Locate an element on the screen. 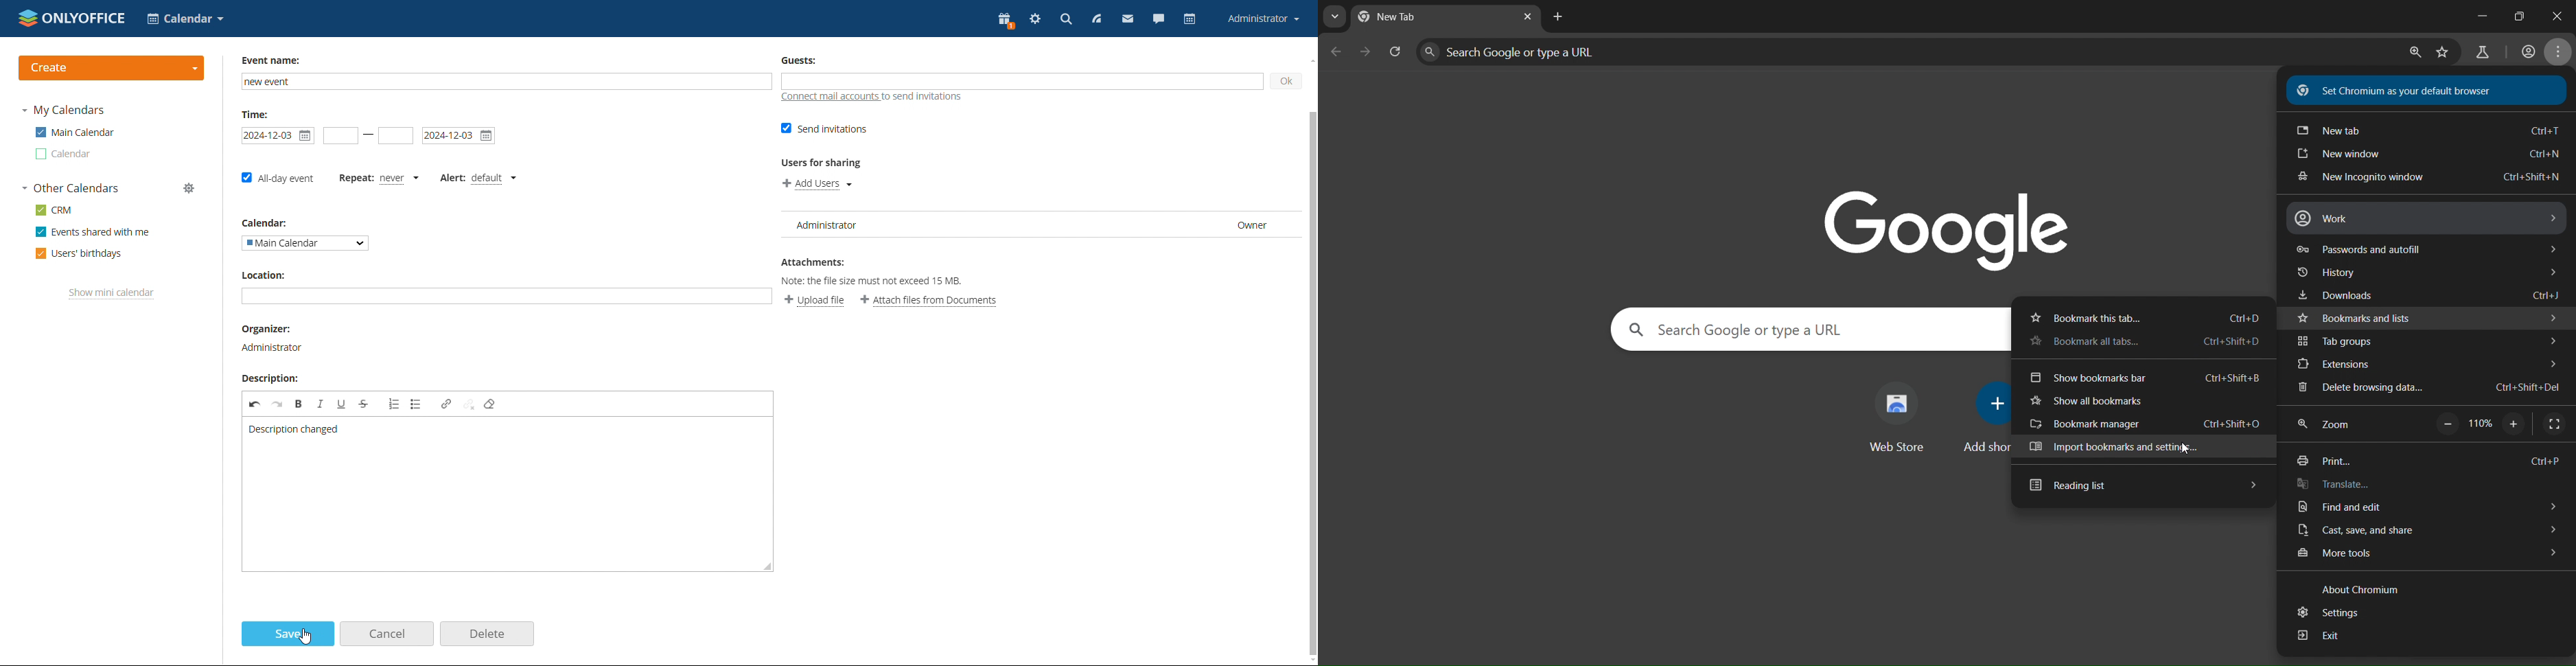 The image size is (2576, 672). bookmark this tab is located at coordinates (2144, 317).